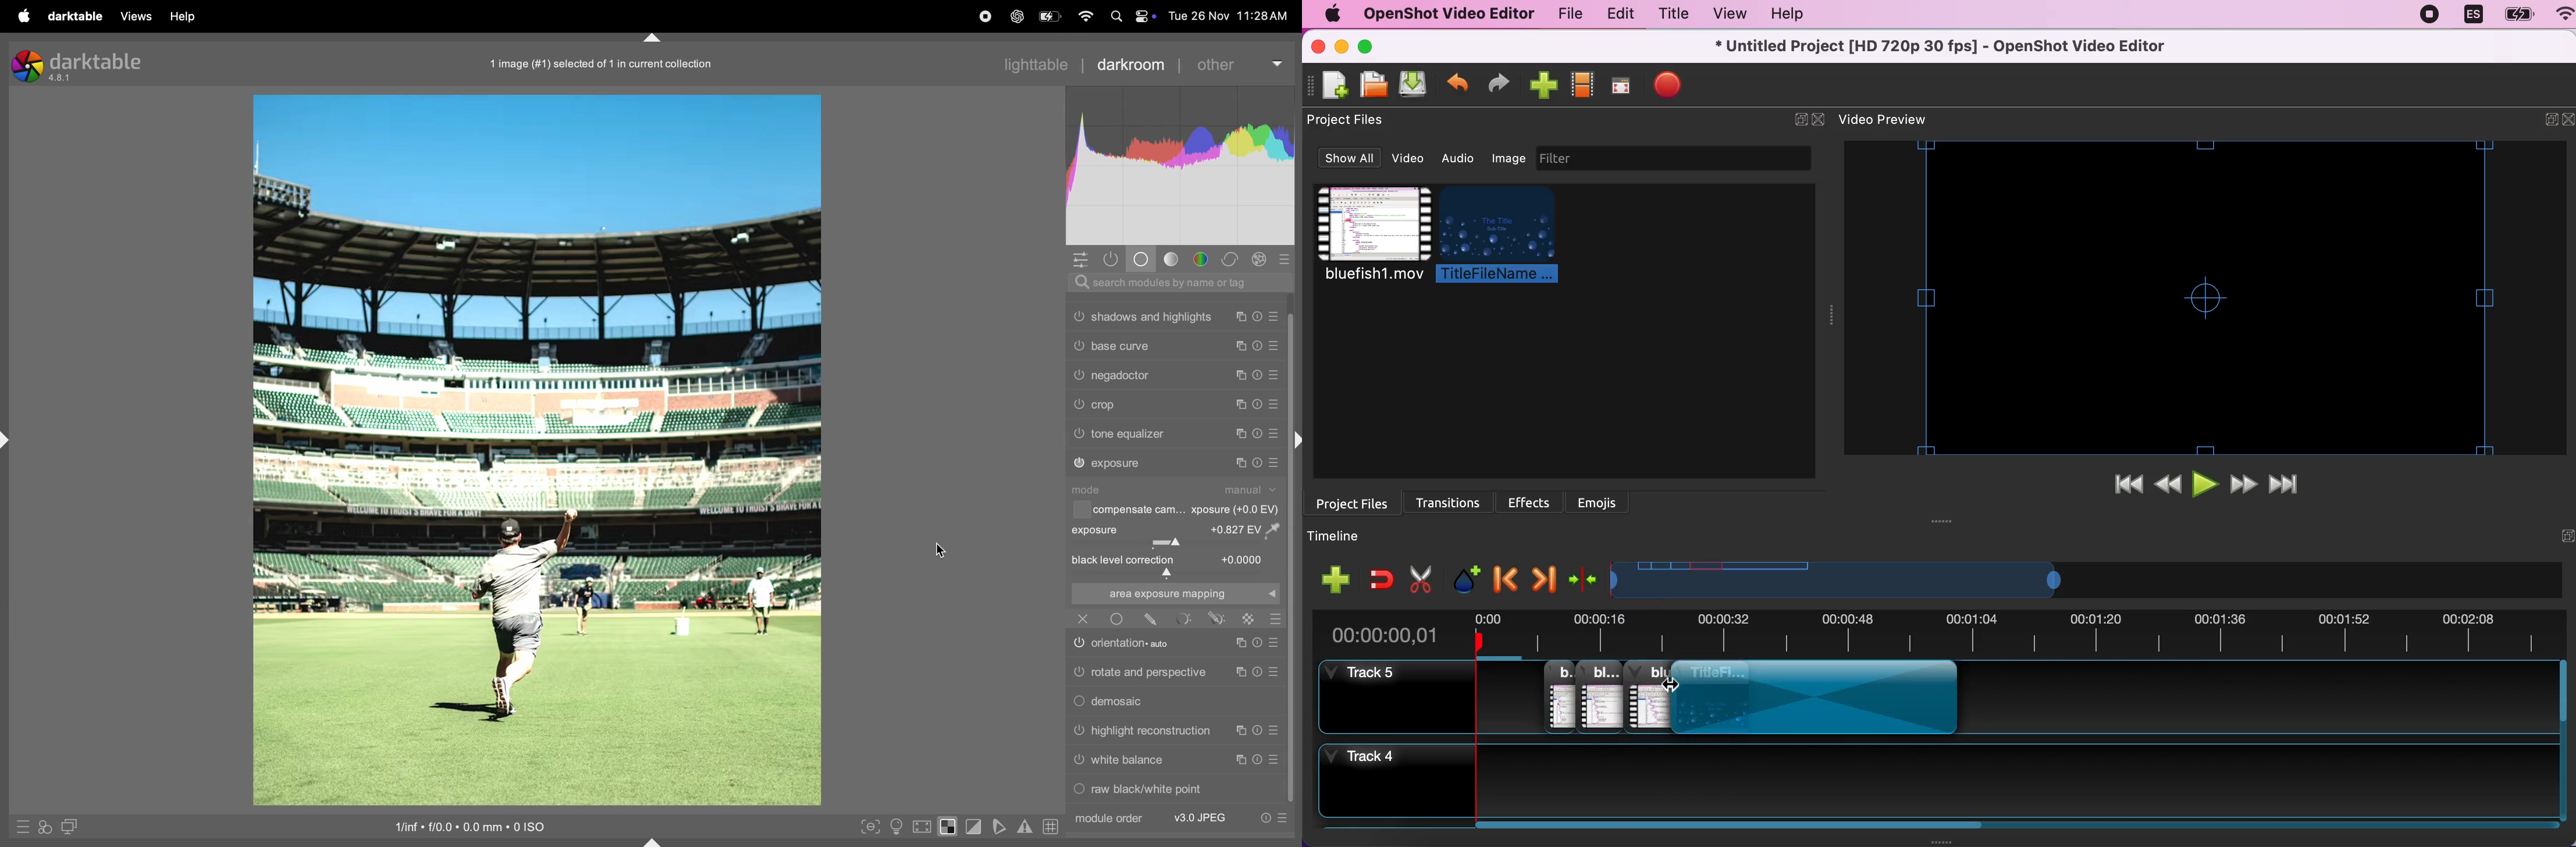 The height and width of the screenshot is (868, 2576). I want to click on Preset, so click(1276, 731).